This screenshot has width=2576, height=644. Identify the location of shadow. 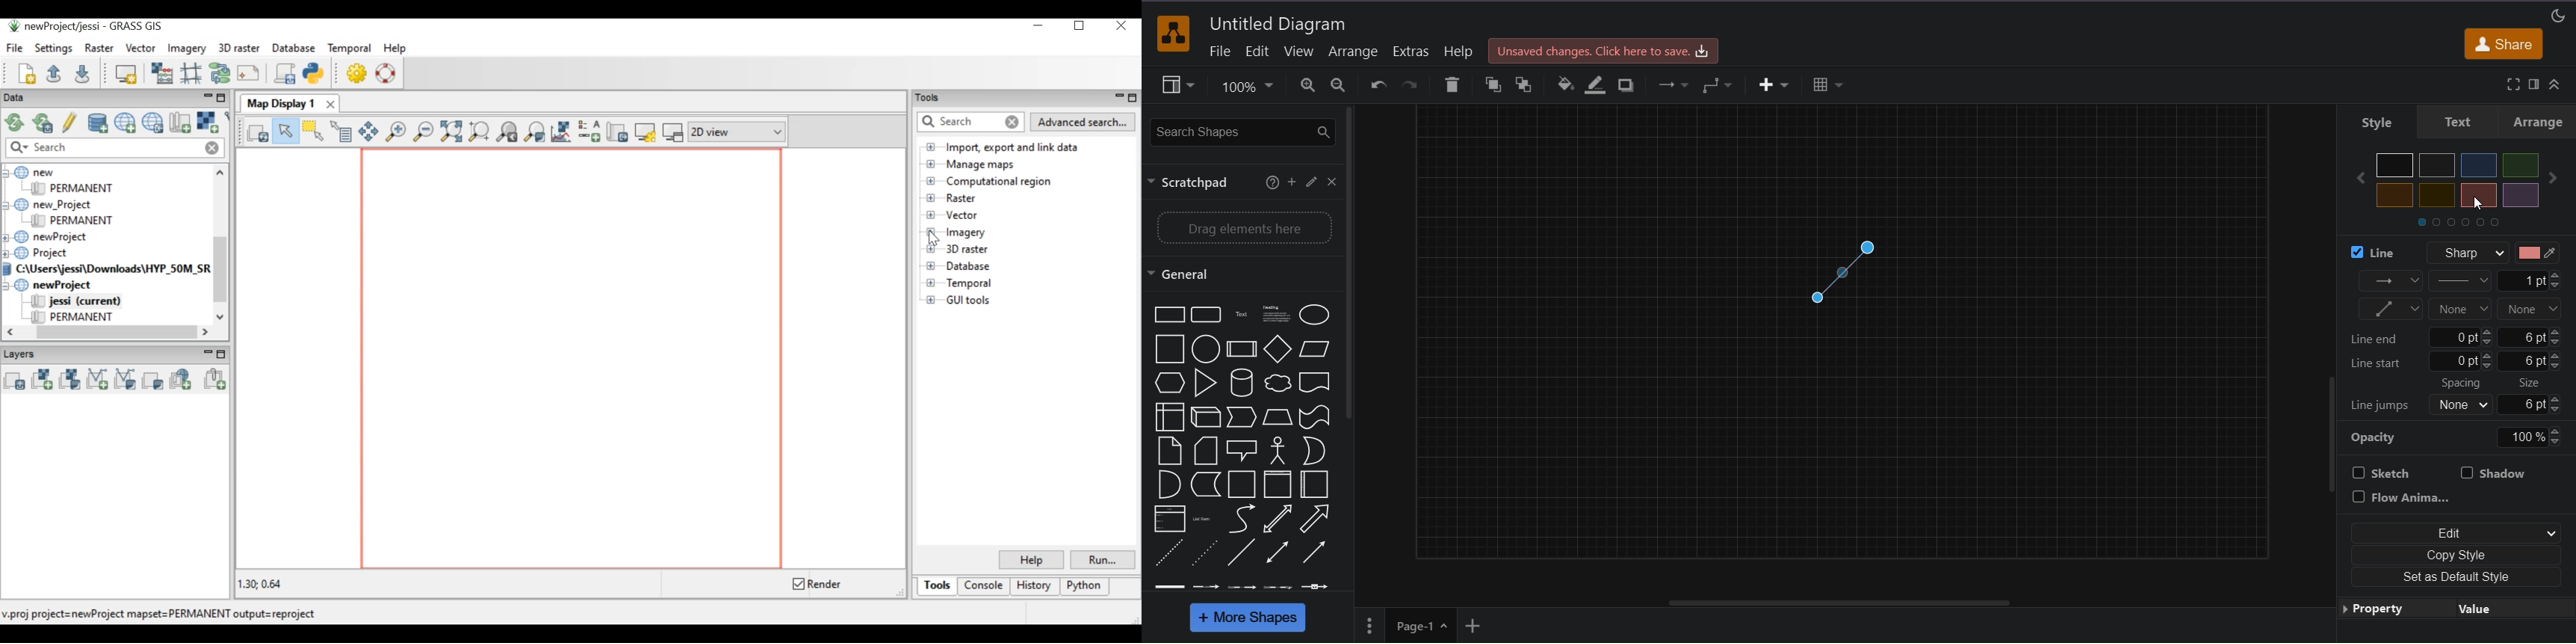
(2498, 472).